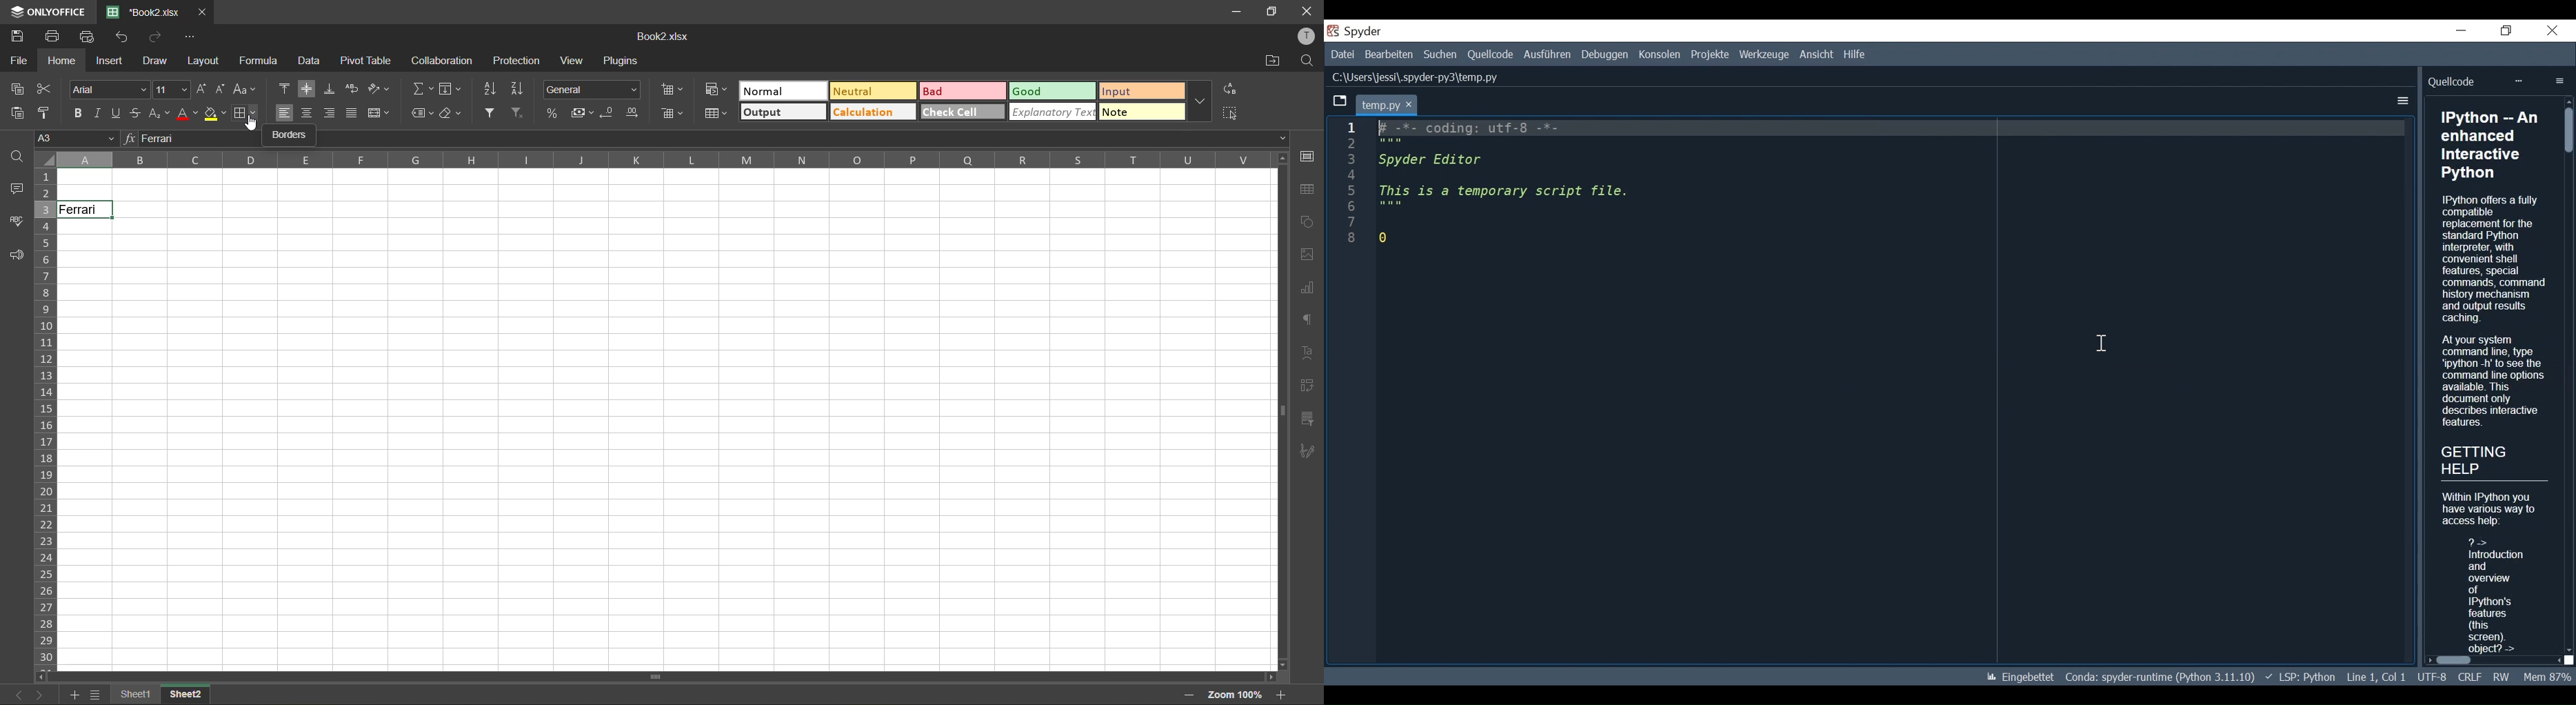 The width and height of the screenshot is (2576, 728). What do you see at coordinates (262, 61) in the screenshot?
I see `formula` at bounding box center [262, 61].